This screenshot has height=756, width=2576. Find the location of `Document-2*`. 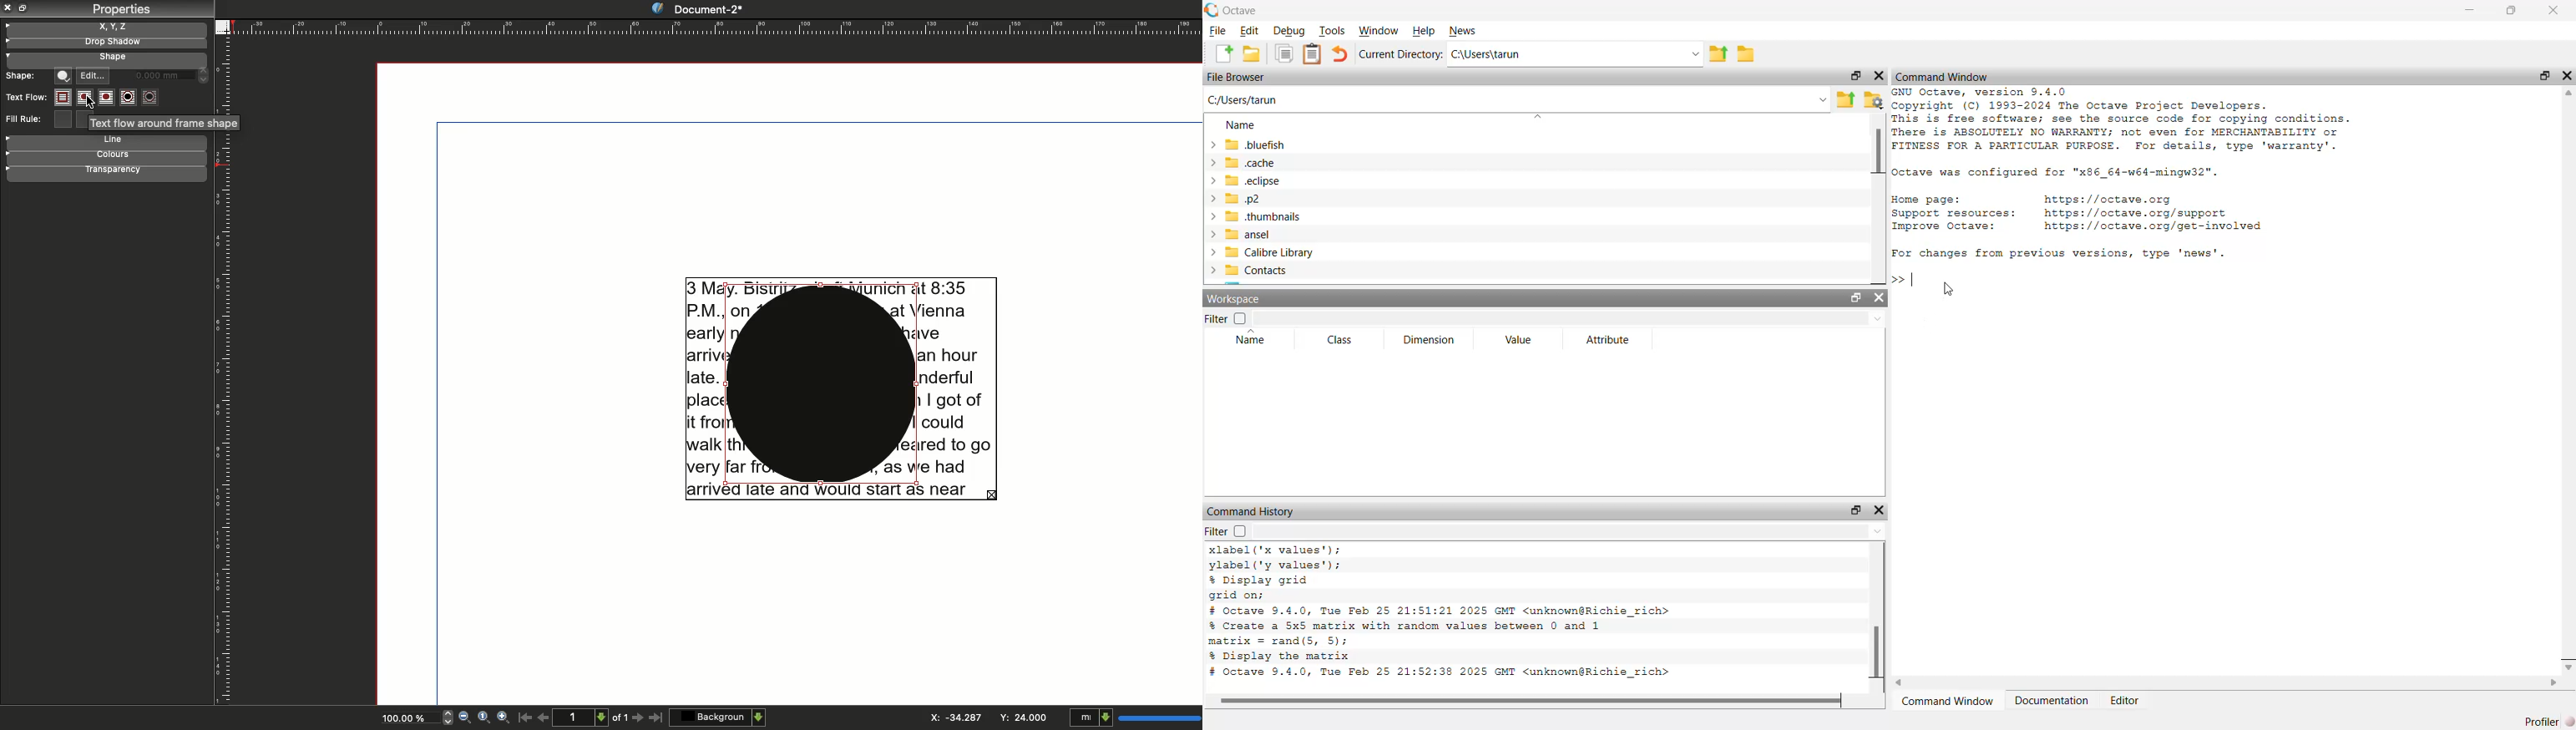

Document-2* is located at coordinates (696, 8).